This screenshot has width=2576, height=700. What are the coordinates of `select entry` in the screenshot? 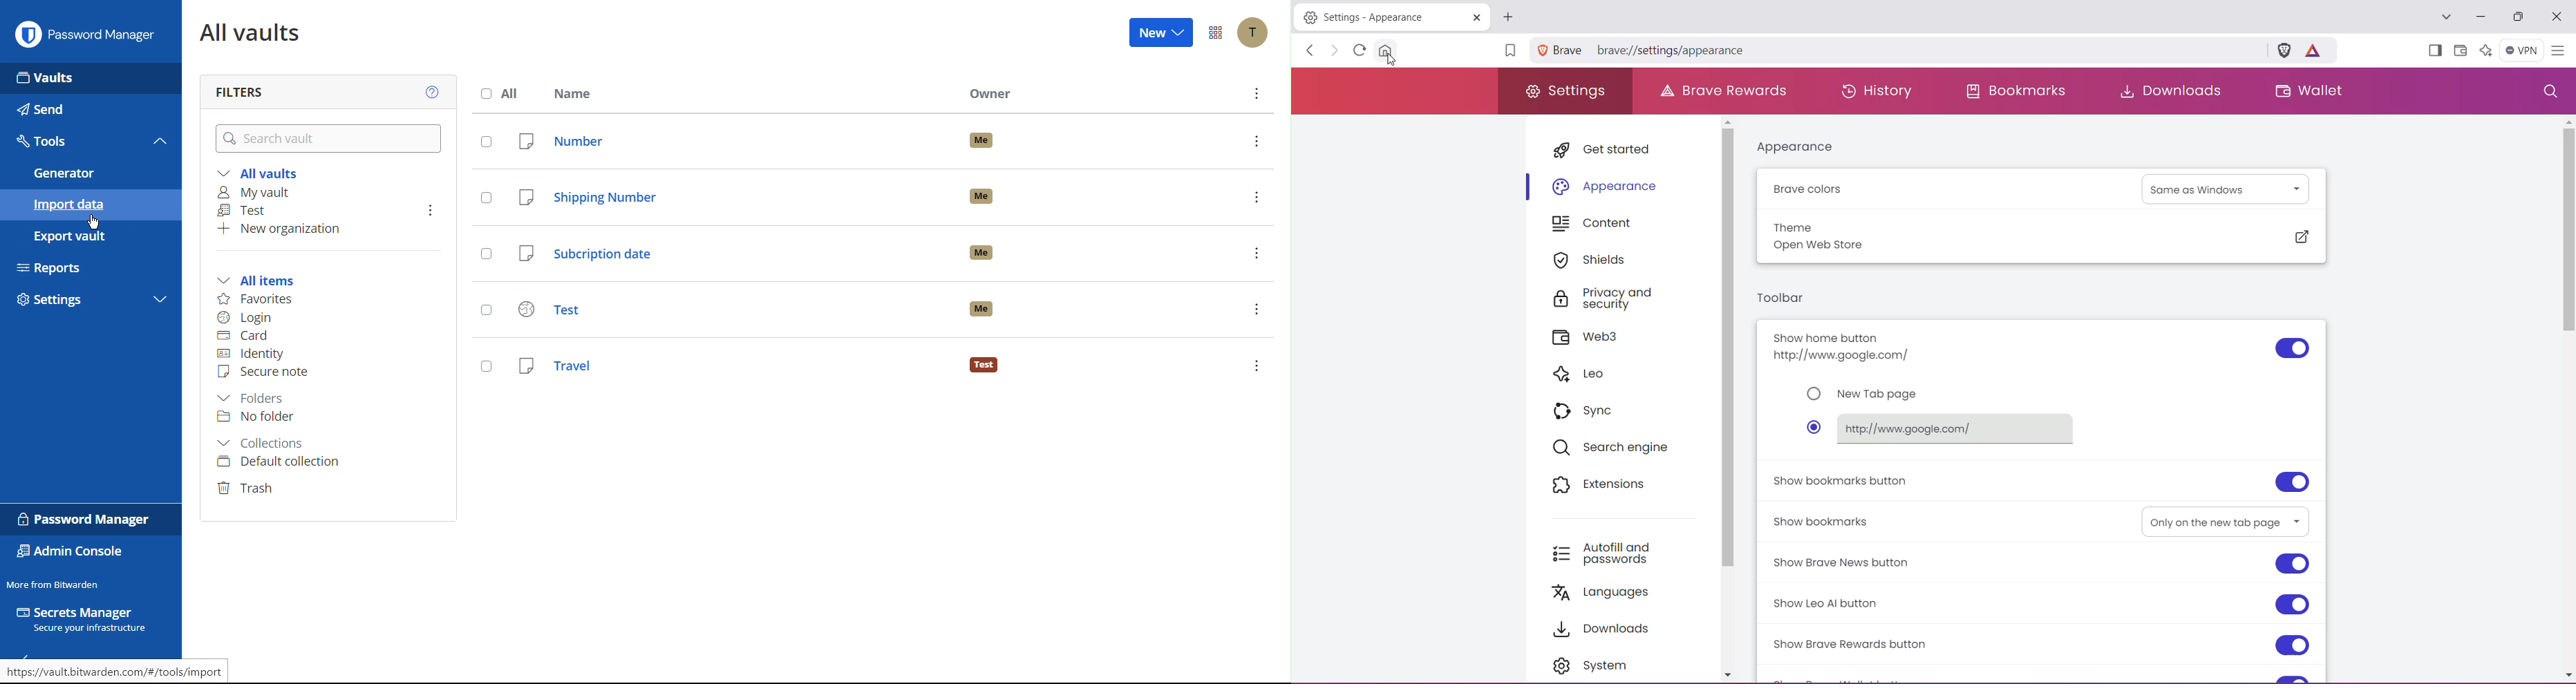 It's located at (485, 363).